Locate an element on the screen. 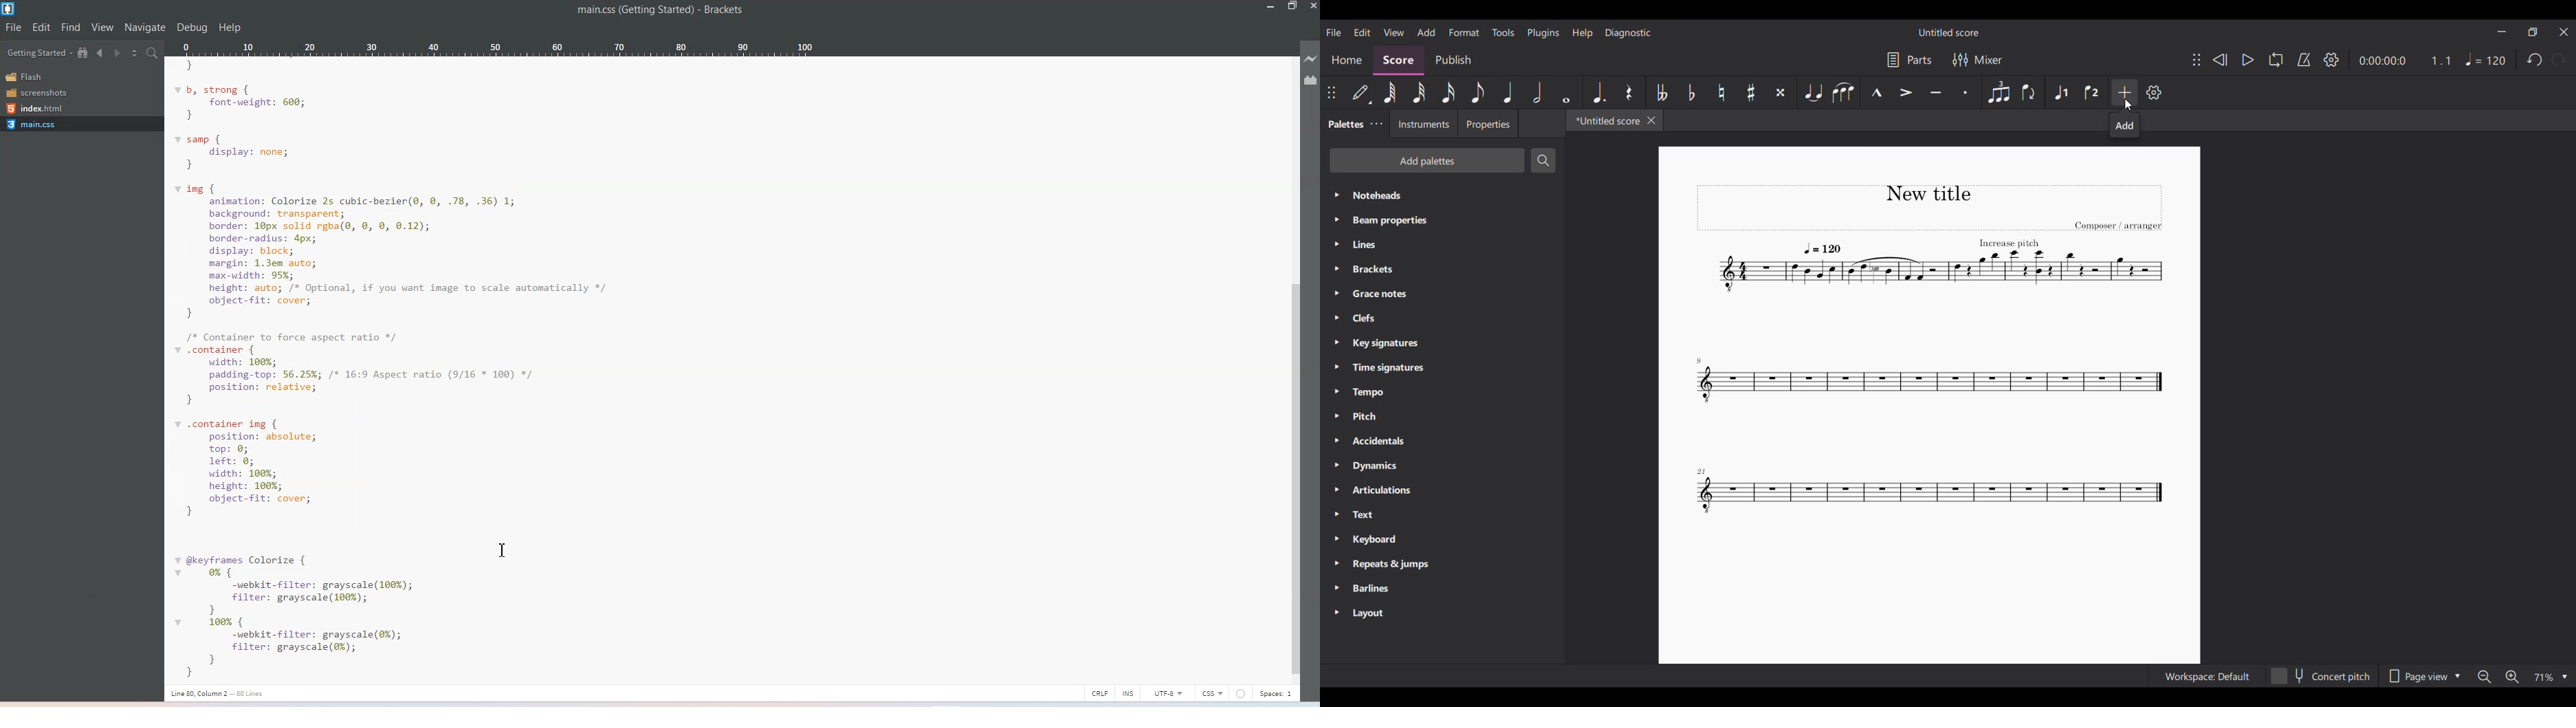  Accidentals is located at coordinates (1442, 442).